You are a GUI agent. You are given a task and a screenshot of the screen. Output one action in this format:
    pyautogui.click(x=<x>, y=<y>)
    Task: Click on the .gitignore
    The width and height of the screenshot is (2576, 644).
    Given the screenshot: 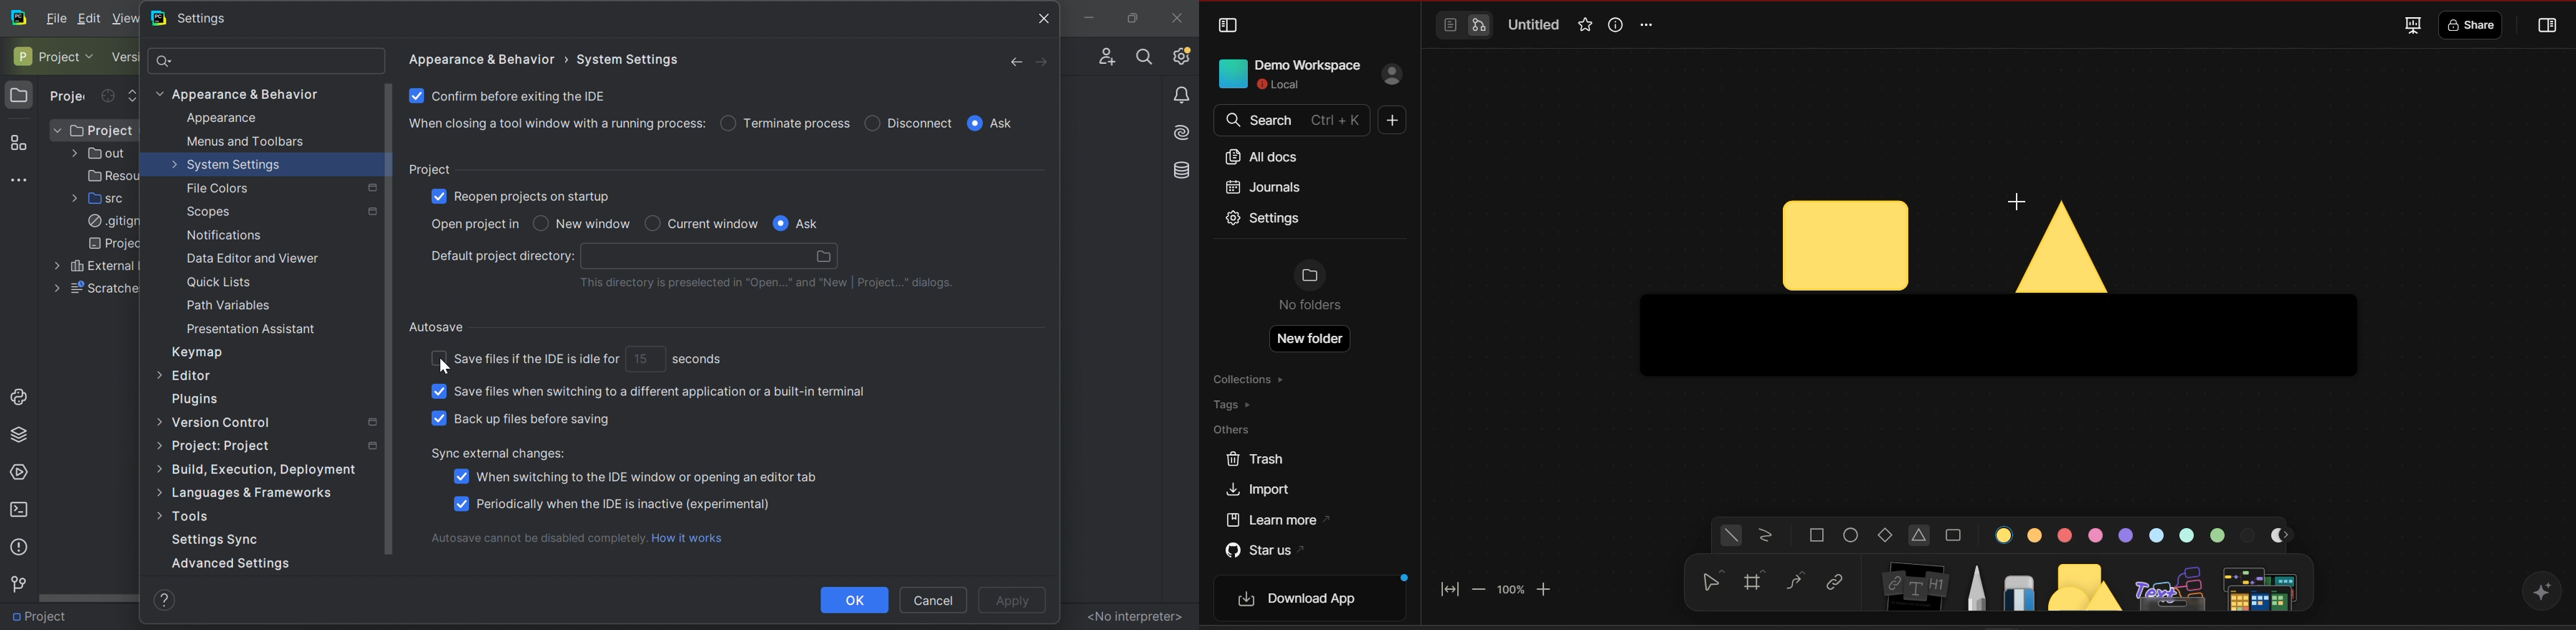 What is the action you would take?
    pyautogui.click(x=109, y=221)
    